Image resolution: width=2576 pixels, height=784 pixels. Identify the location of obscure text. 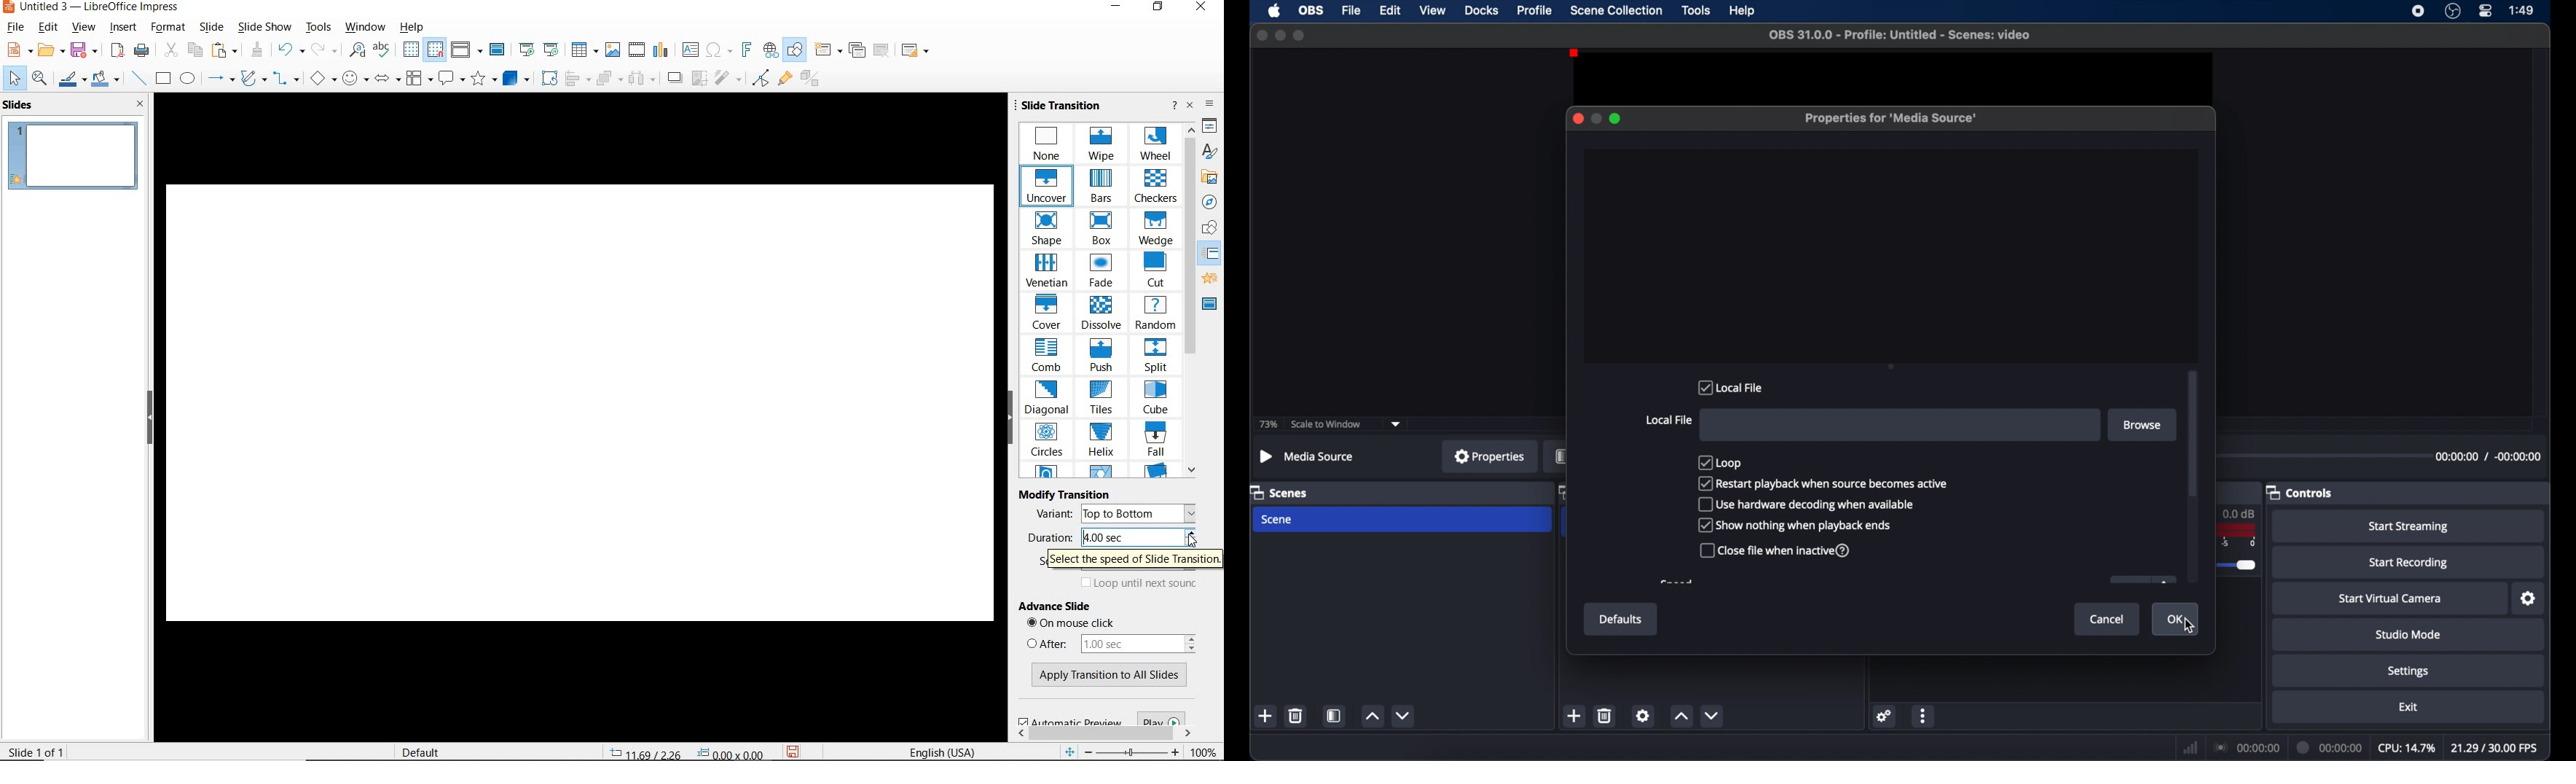
(1677, 582).